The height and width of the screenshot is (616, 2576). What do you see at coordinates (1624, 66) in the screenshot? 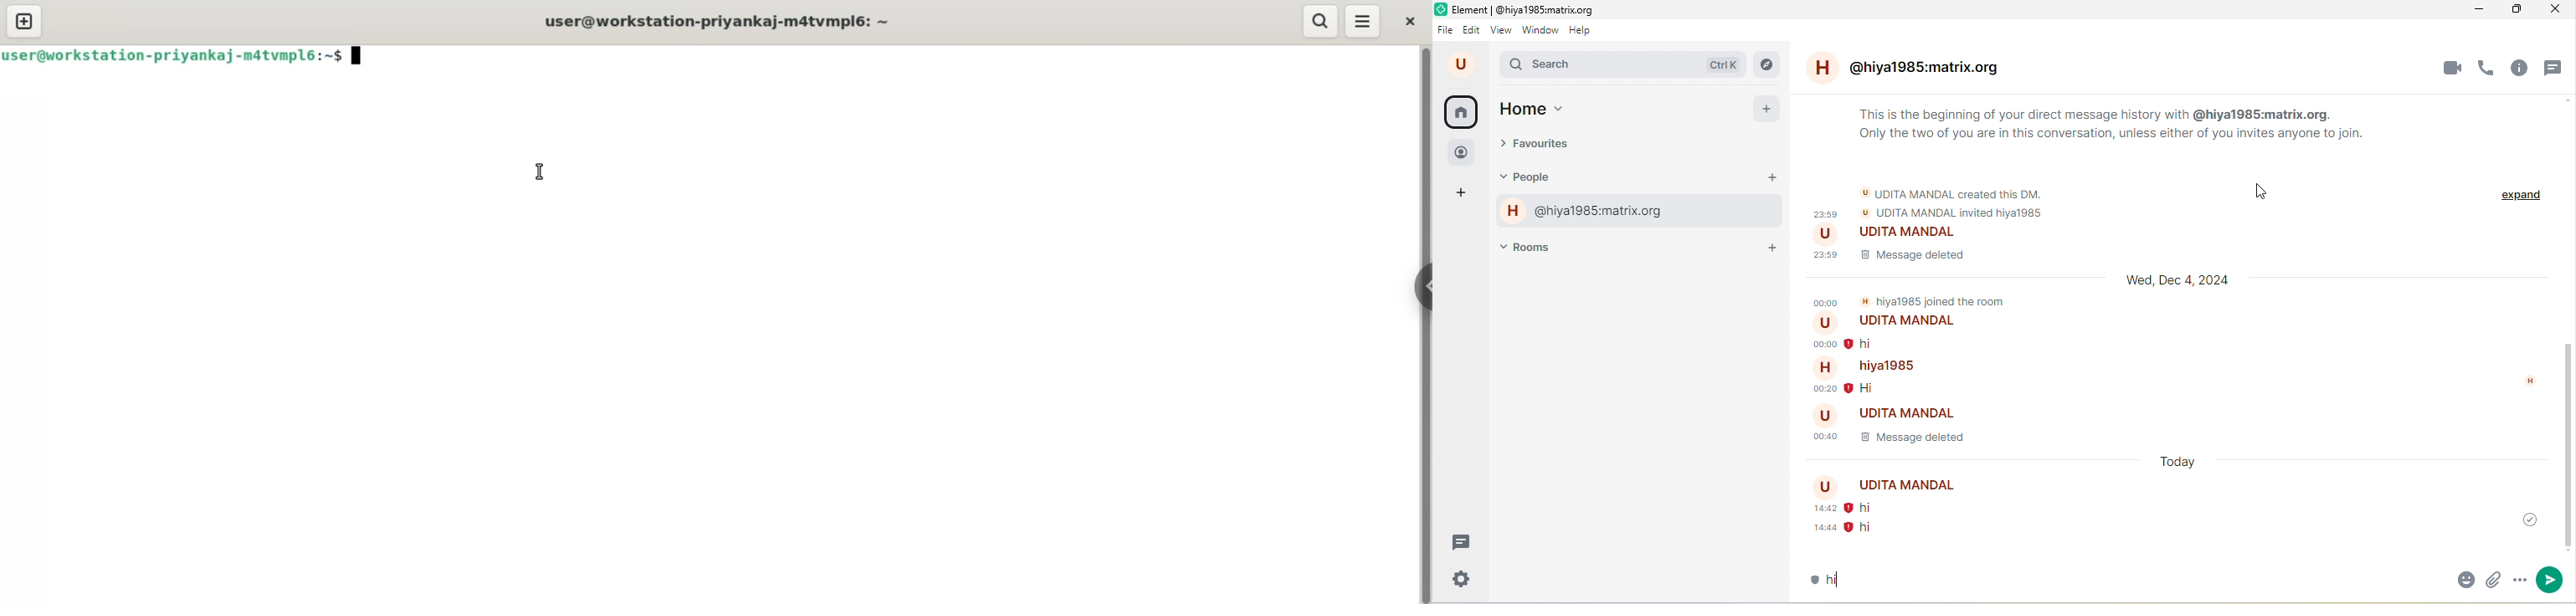
I see `search` at bounding box center [1624, 66].